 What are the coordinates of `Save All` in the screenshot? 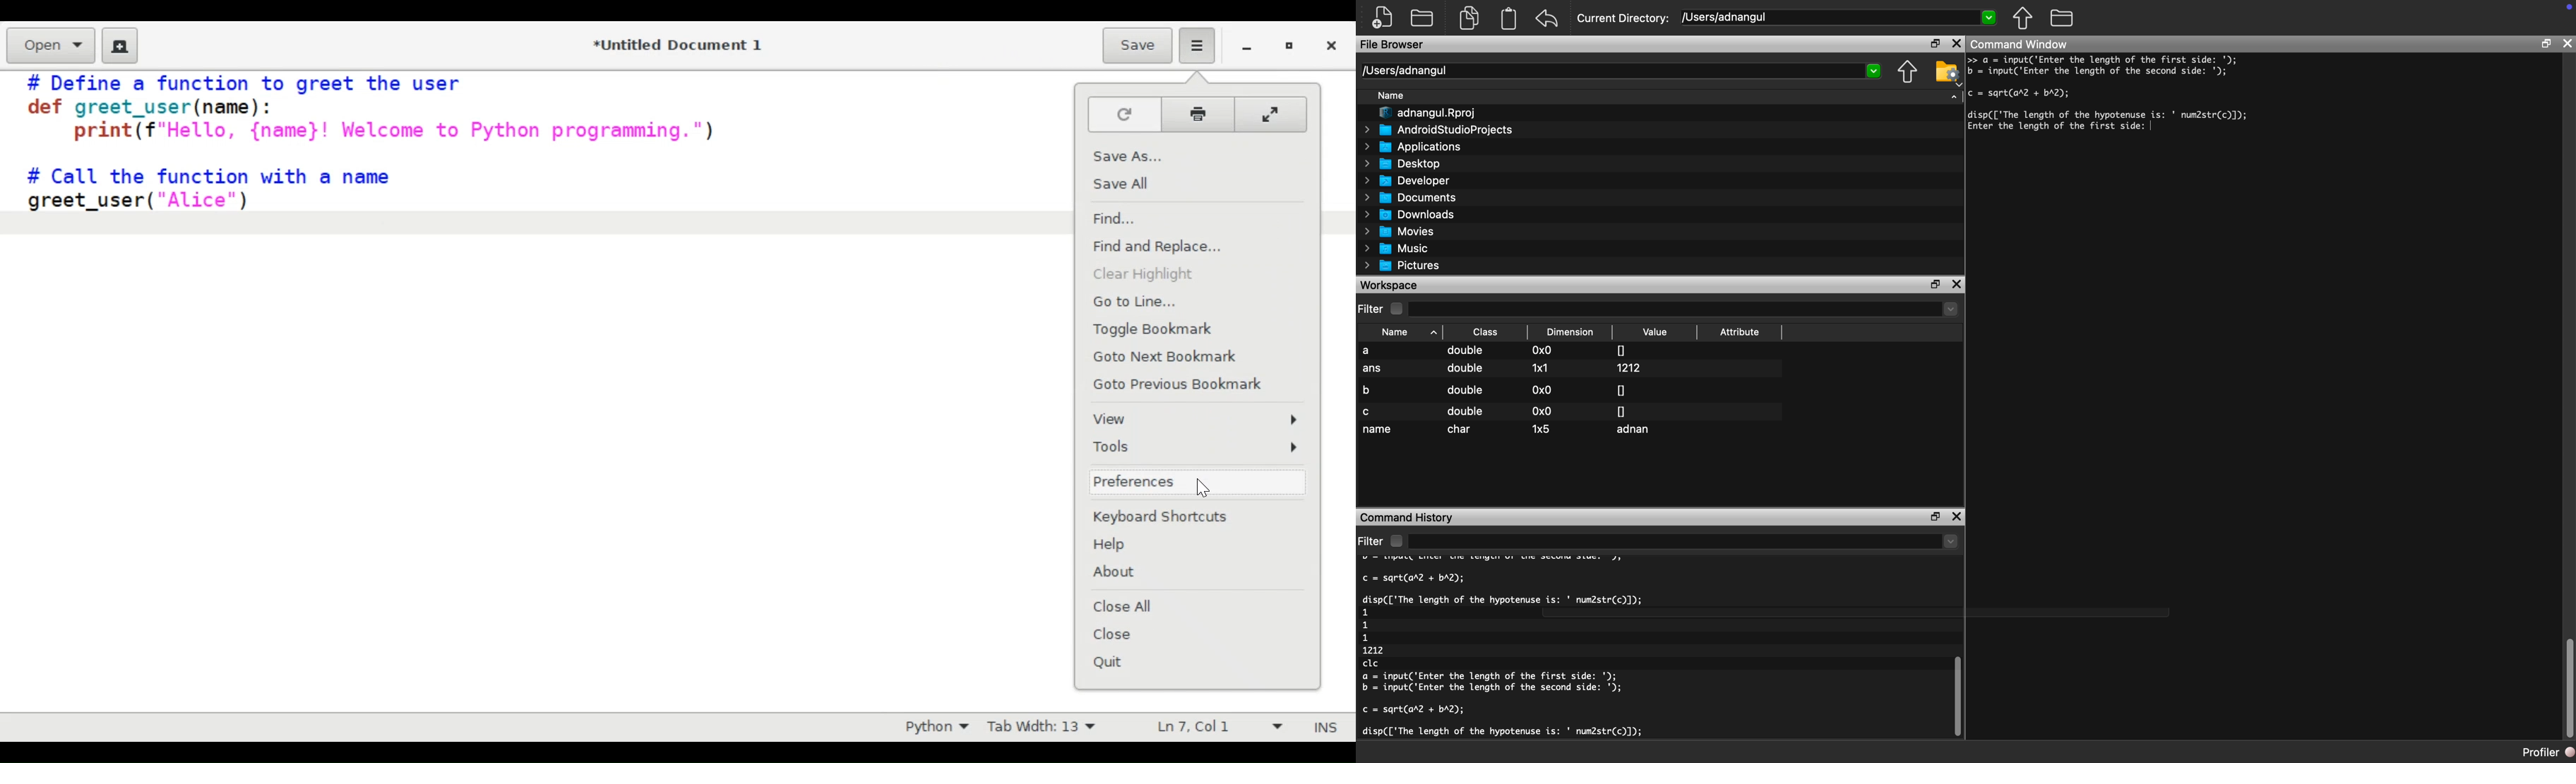 It's located at (1176, 184).